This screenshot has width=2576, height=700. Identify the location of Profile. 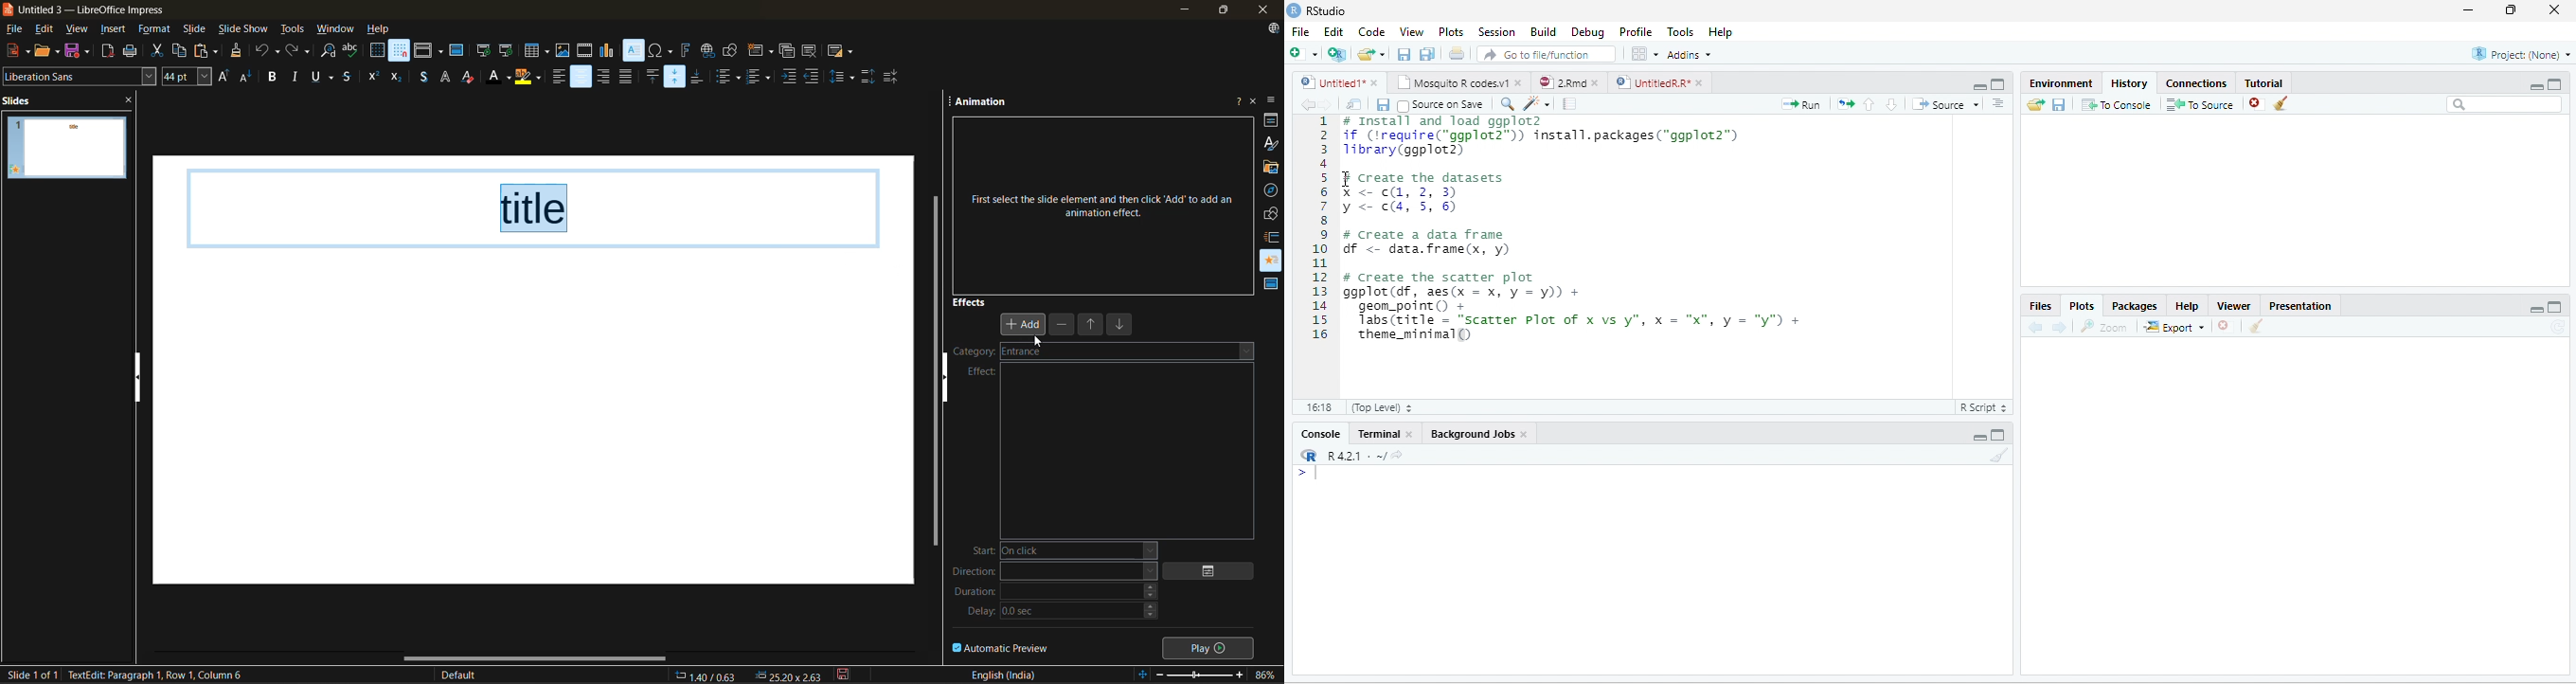
(1636, 31).